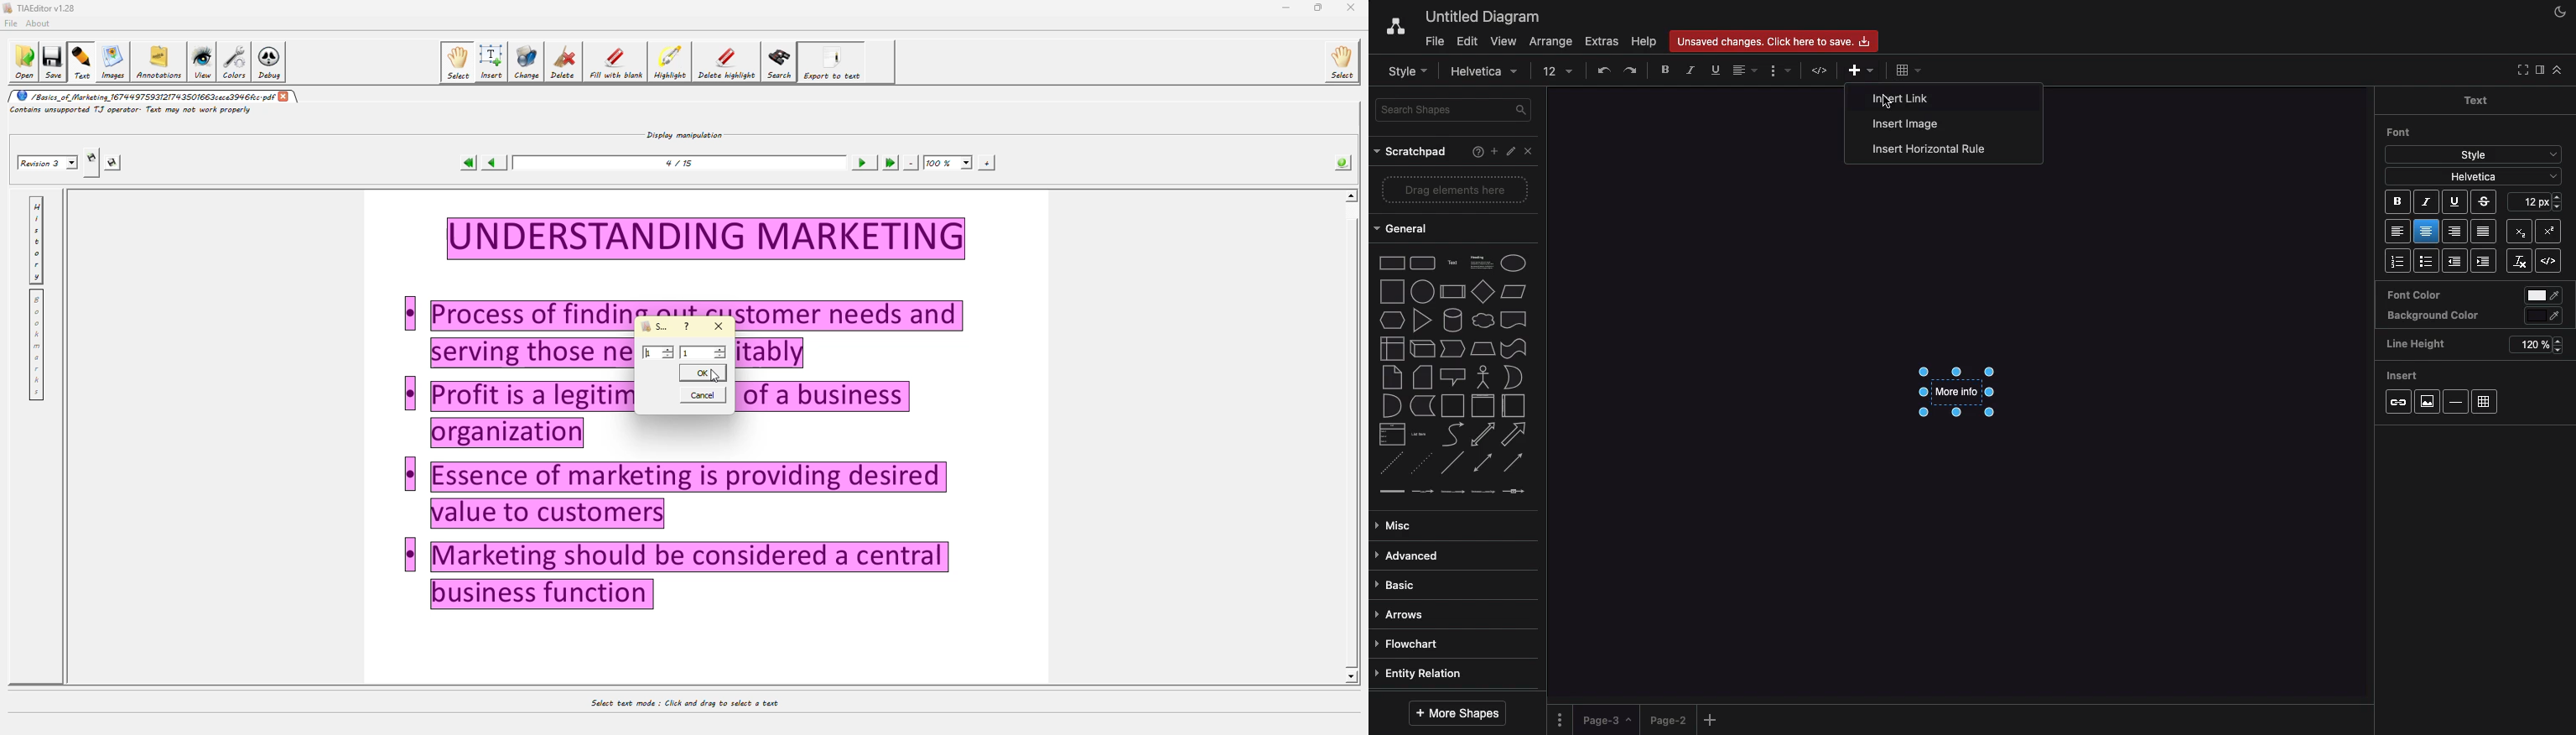 The image size is (2576, 756). Describe the element at coordinates (1420, 435) in the screenshot. I see `list item` at that location.